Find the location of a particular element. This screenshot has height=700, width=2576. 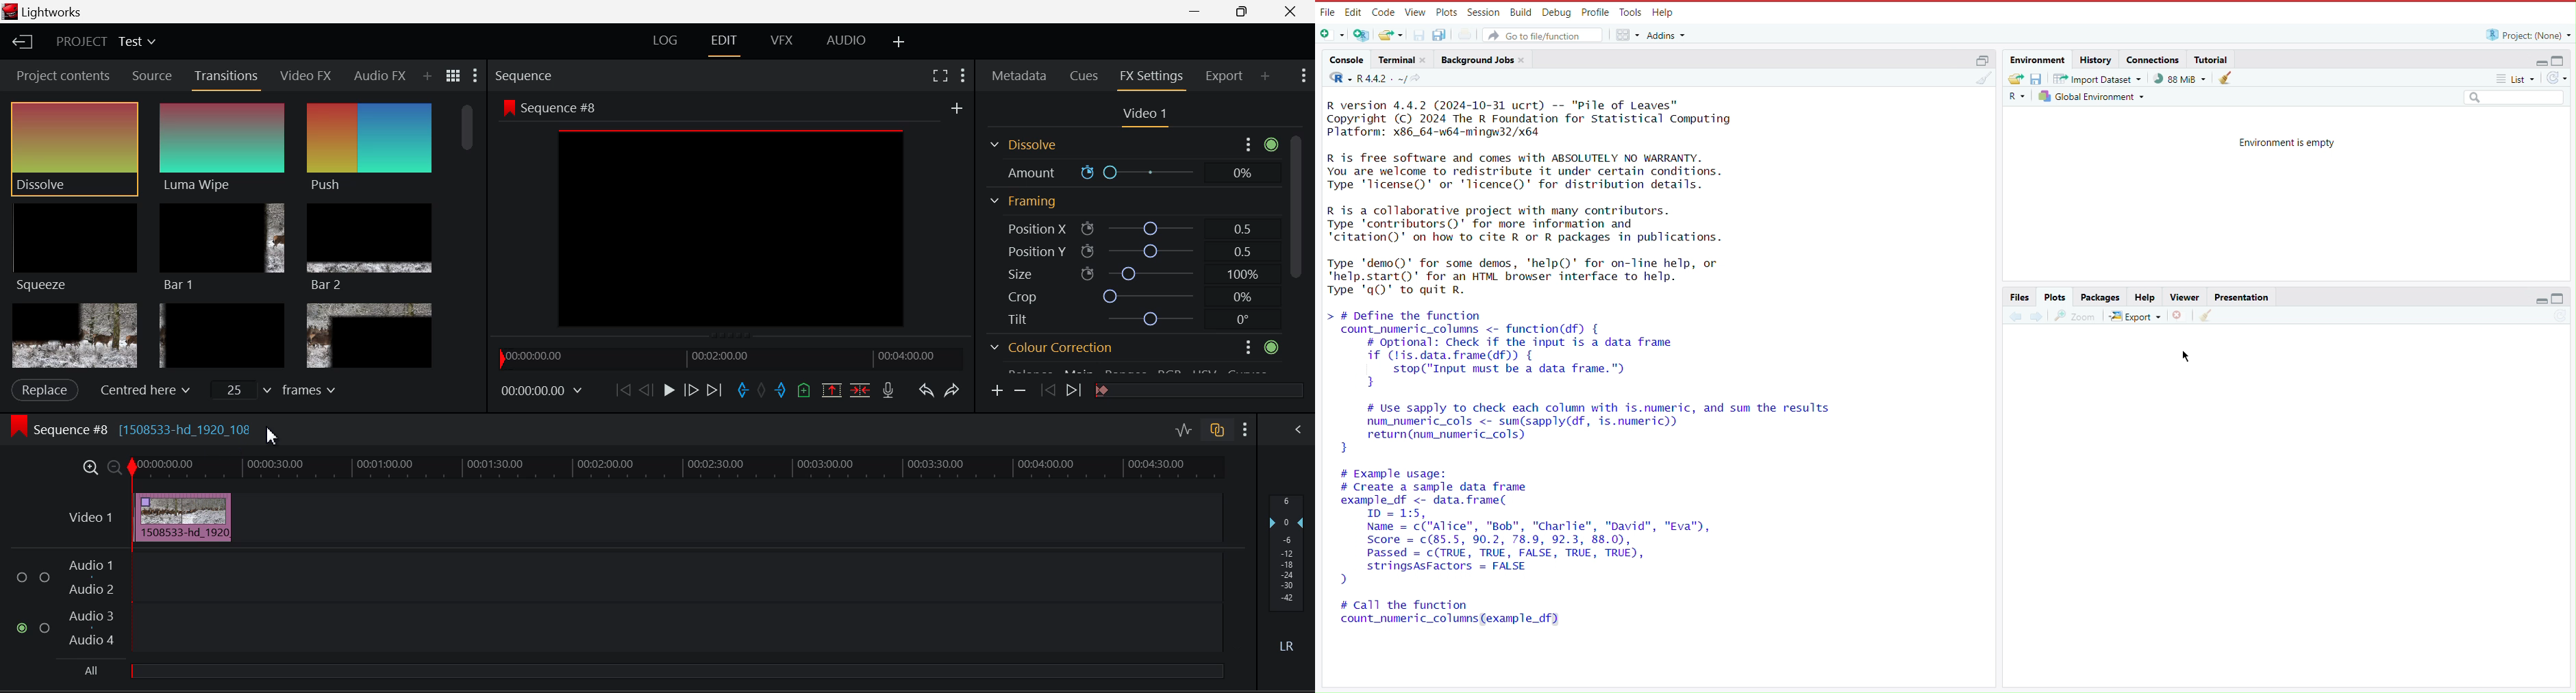

Help is located at coordinates (2145, 297).